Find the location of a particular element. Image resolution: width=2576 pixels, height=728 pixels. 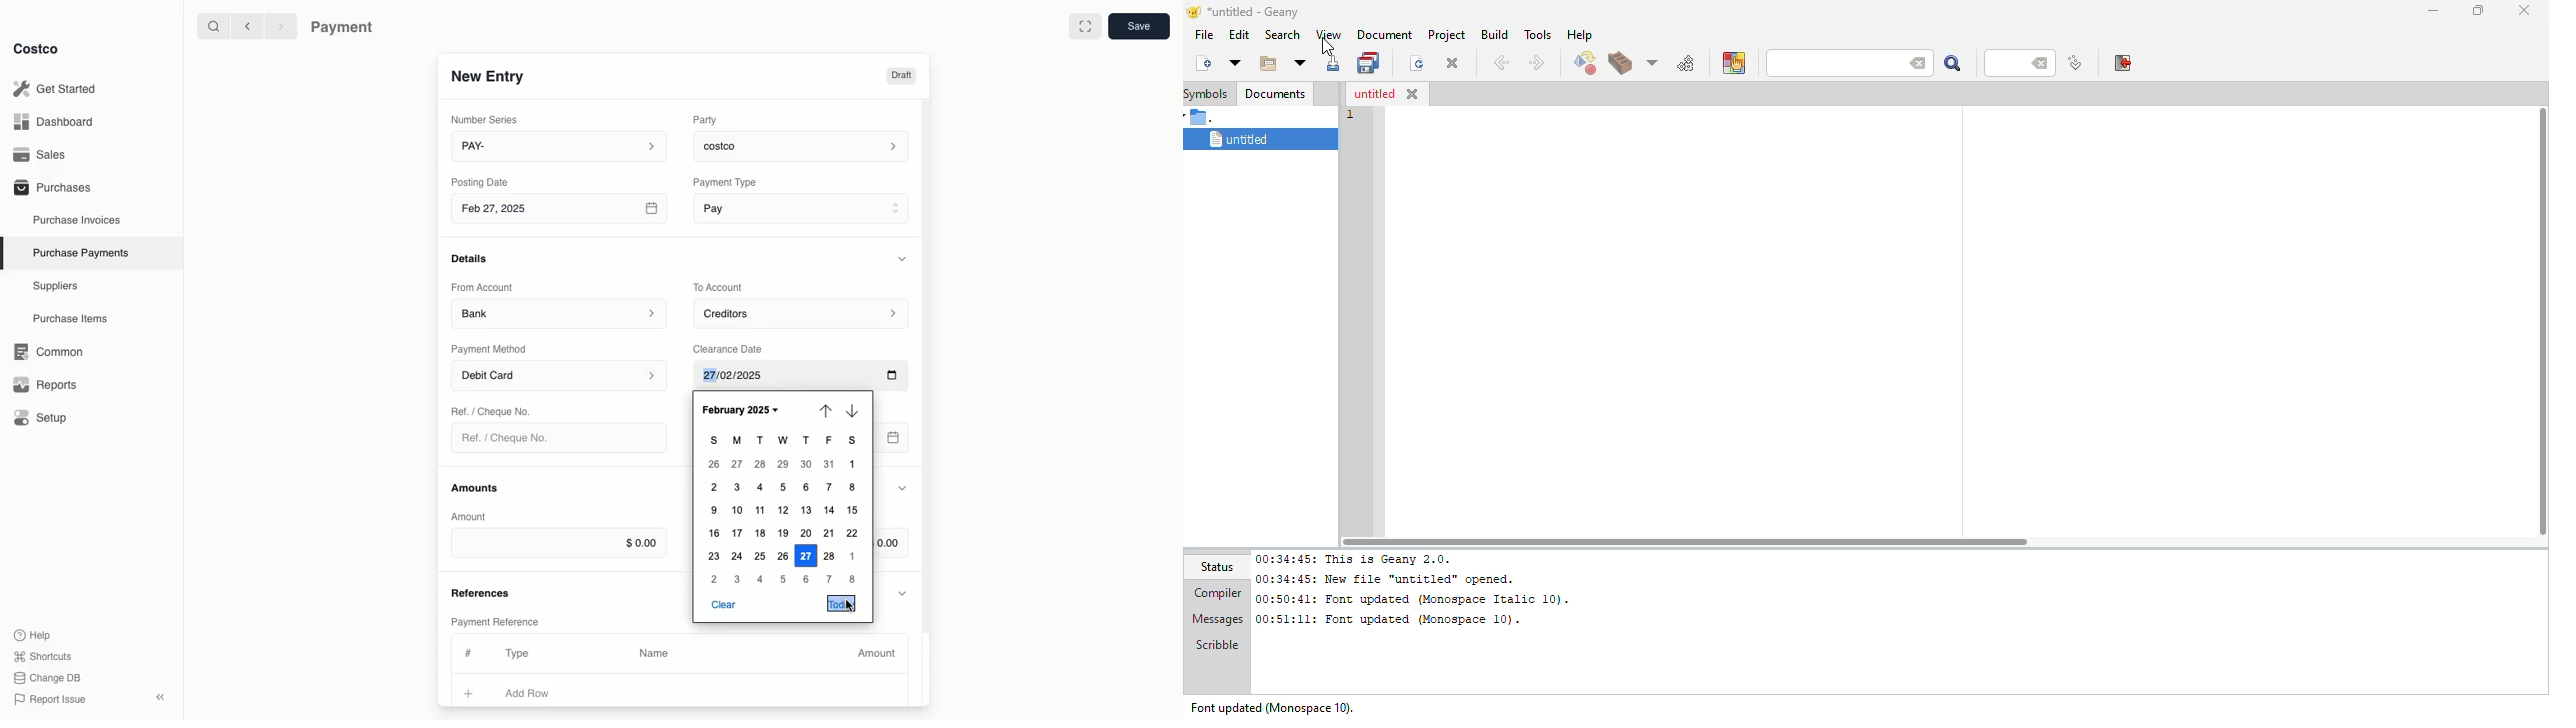

Feb 27, 2025 is located at coordinates (561, 211).